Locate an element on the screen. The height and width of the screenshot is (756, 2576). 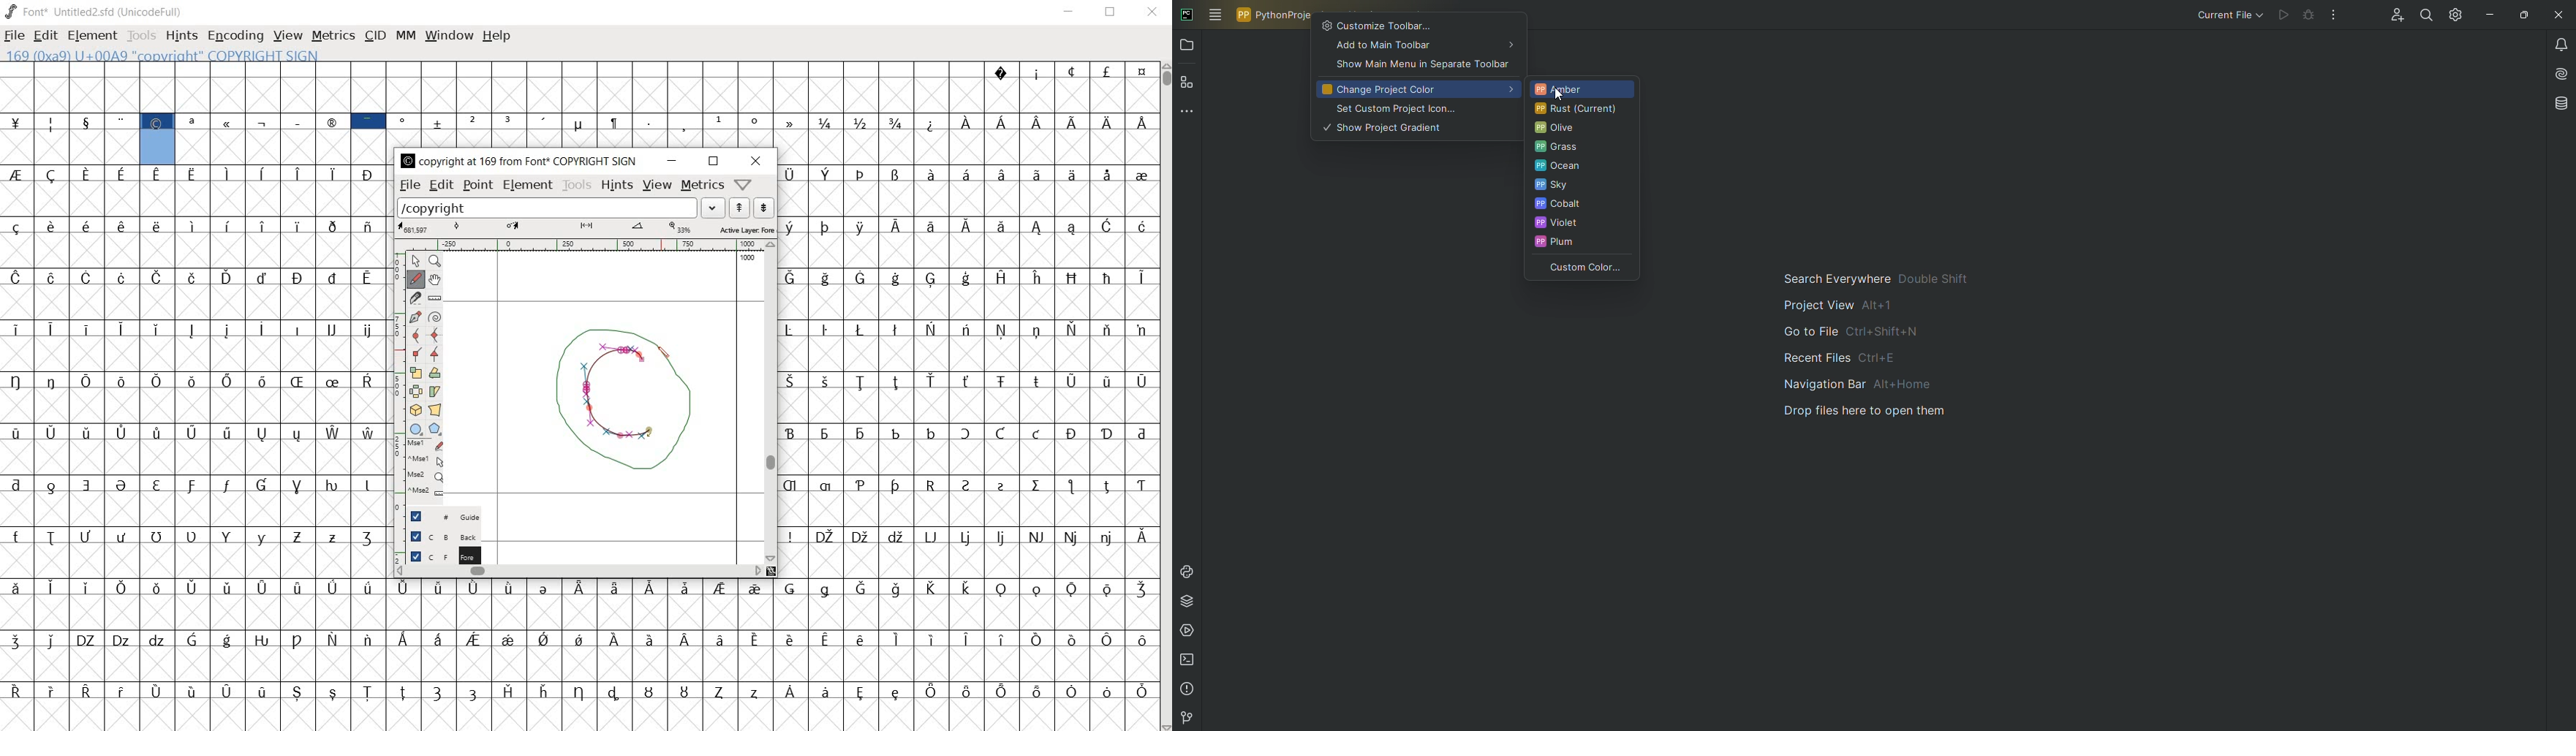
glyph characters is located at coordinates (753, 103).